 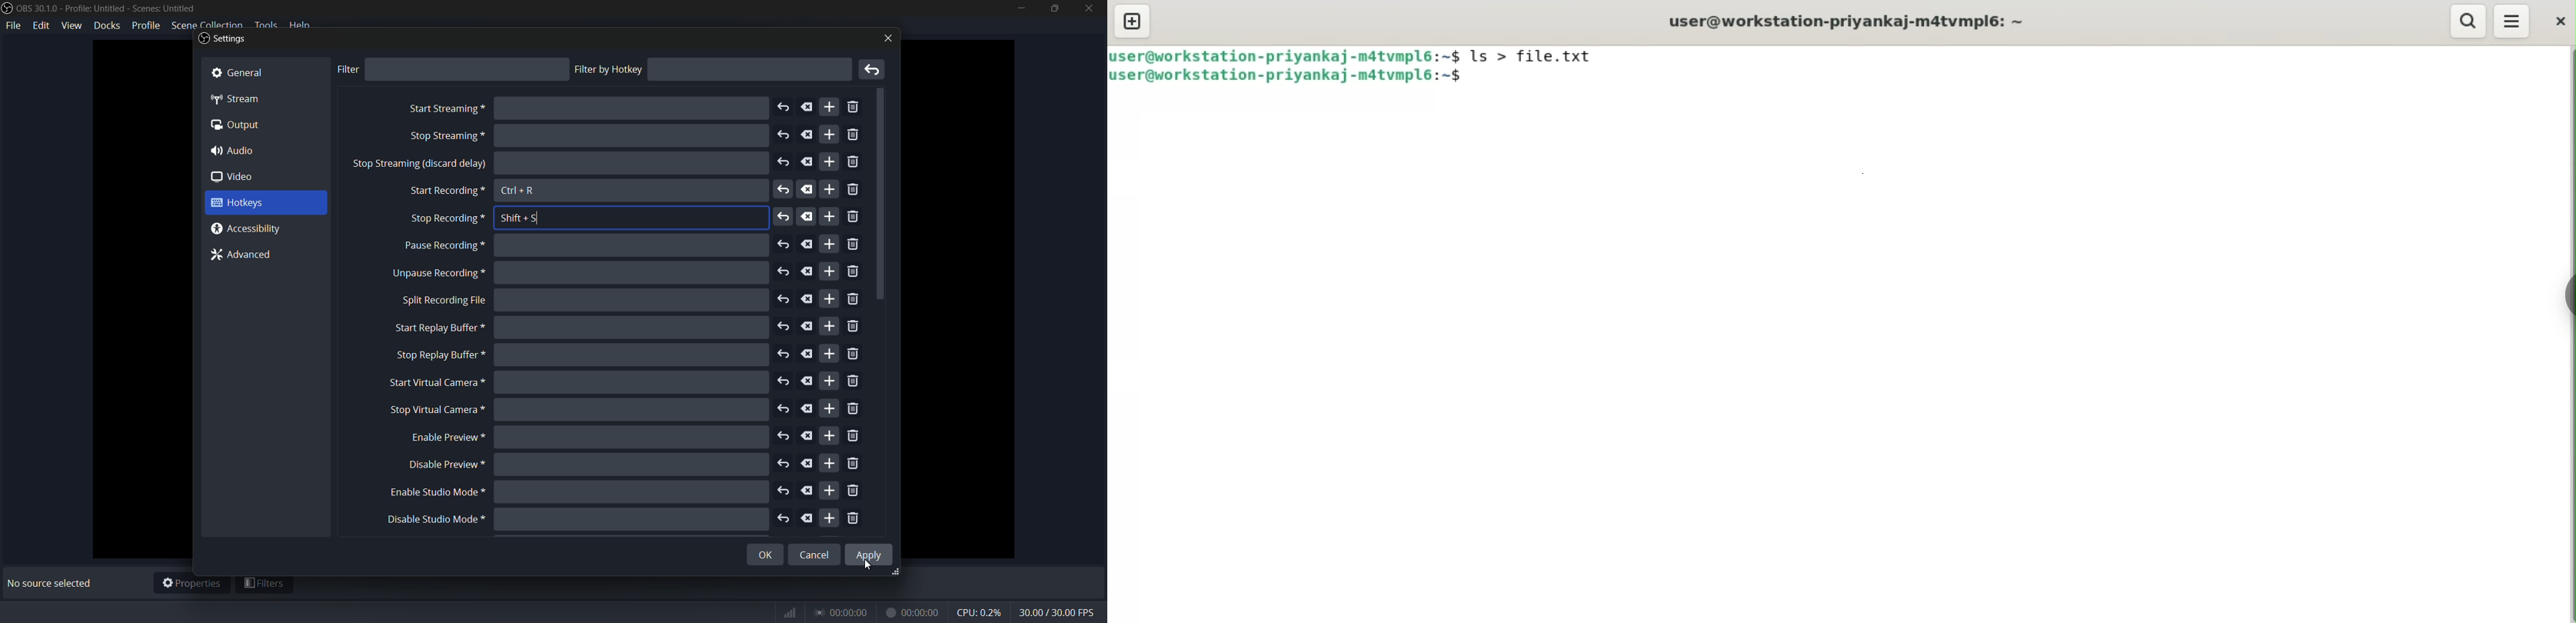 I want to click on add more, so click(x=830, y=517).